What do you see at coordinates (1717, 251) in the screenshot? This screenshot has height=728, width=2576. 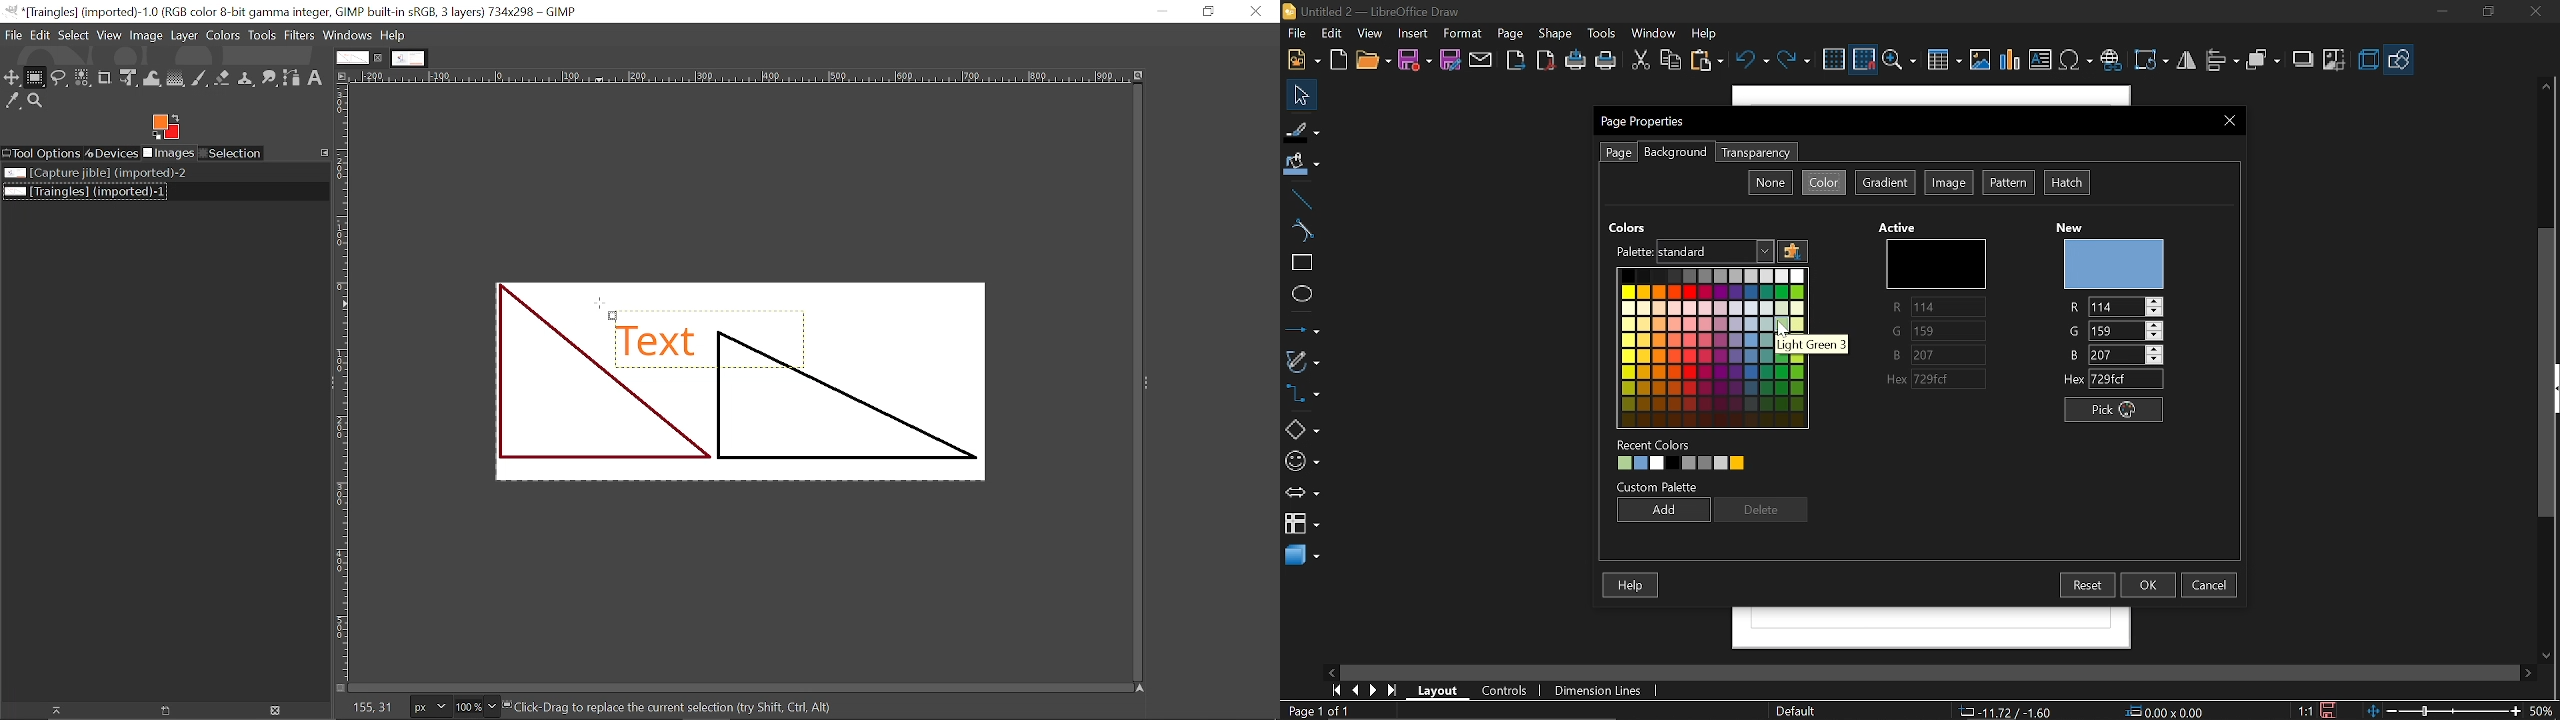 I see `Pallete standard` at bounding box center [1717, 251].